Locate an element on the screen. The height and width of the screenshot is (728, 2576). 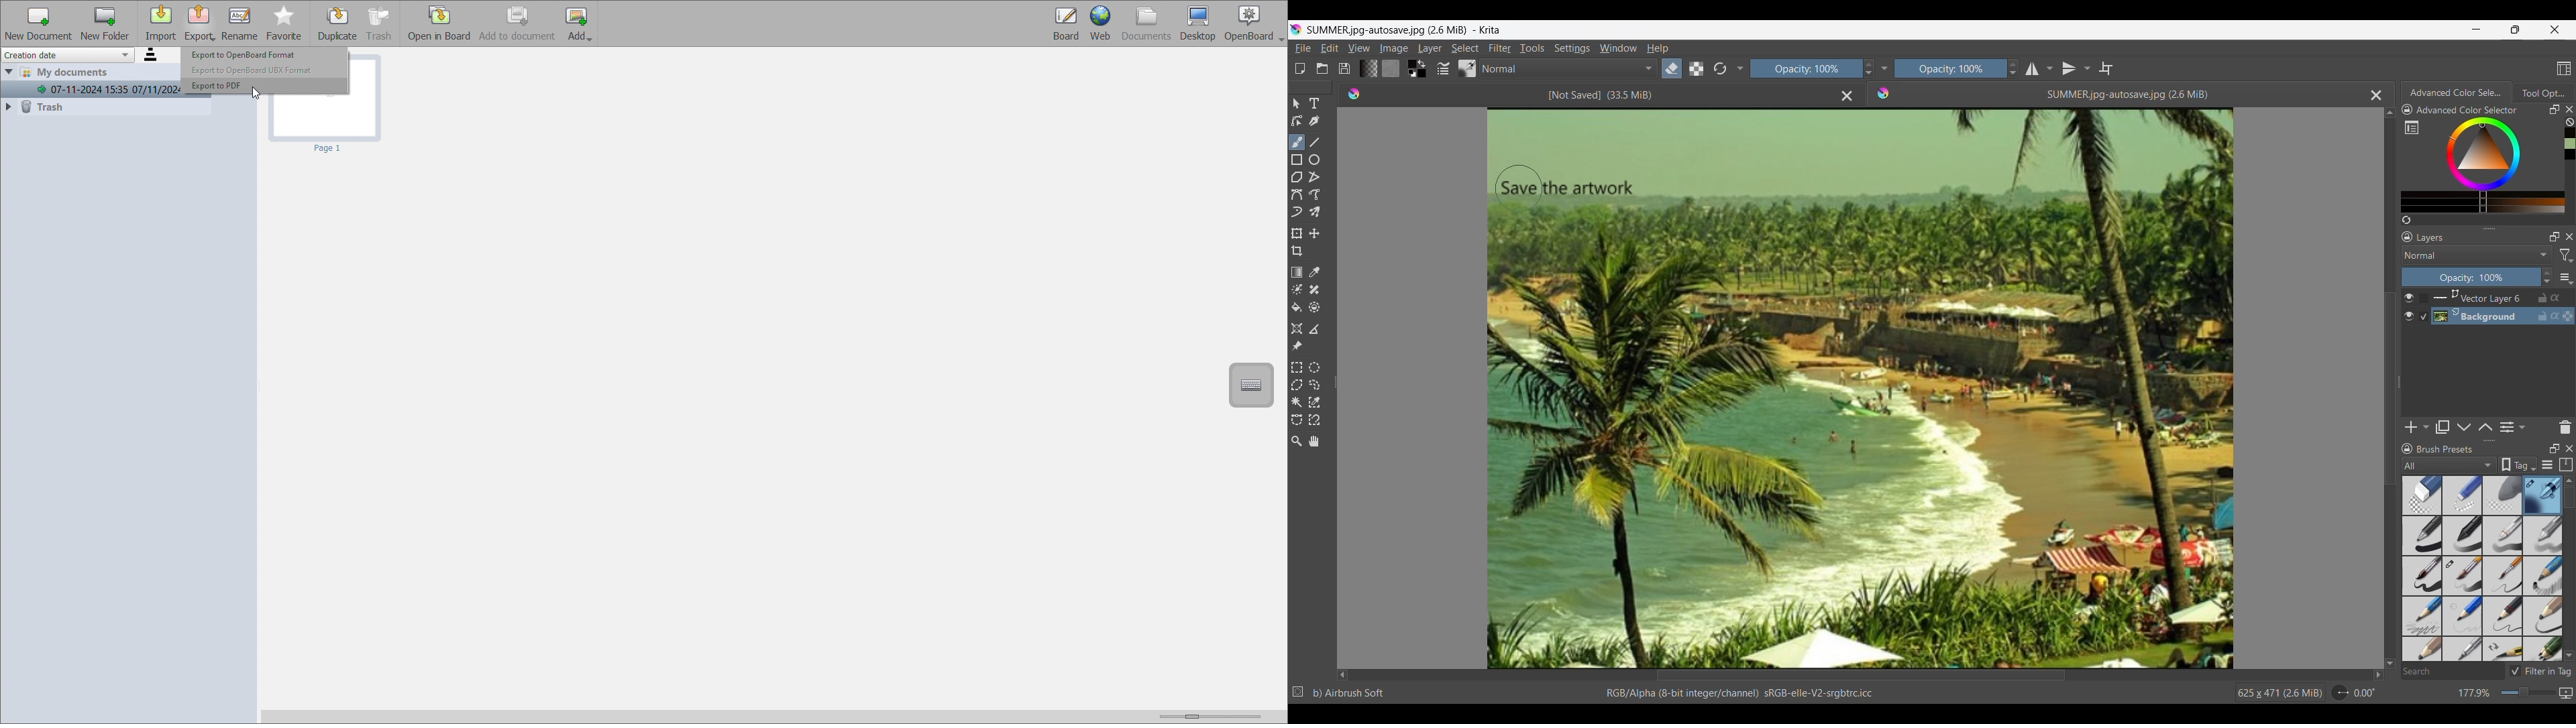
RGB/Alpha (8-bit integer/channel) sRGB-elle-V2-srgbtrc.icc is located at coordinates (1737, 694).